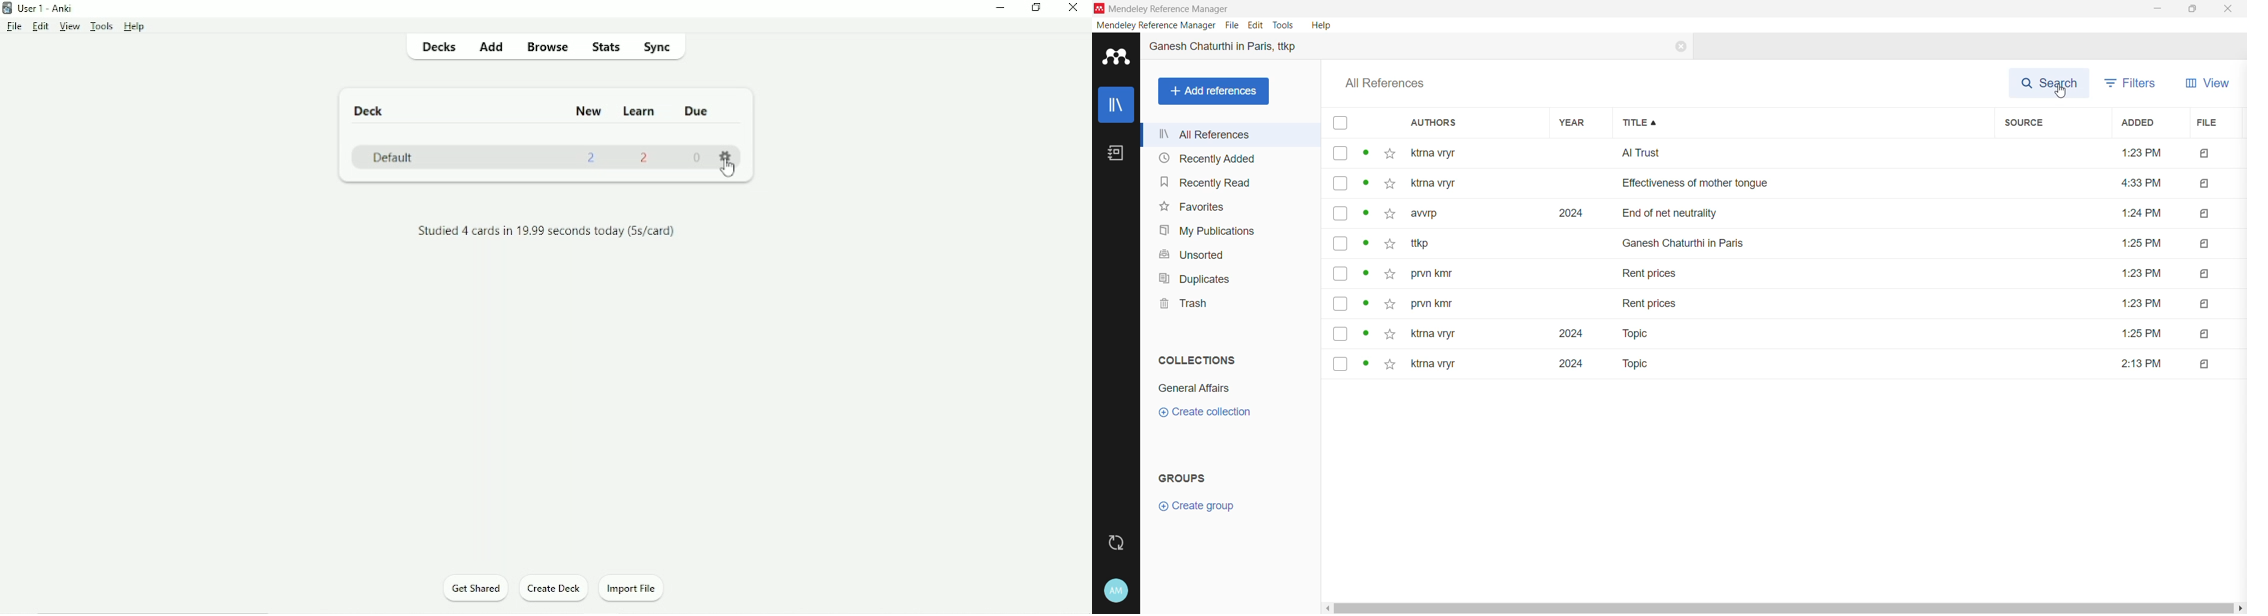  I want to click on move right, so click(2241, 607).